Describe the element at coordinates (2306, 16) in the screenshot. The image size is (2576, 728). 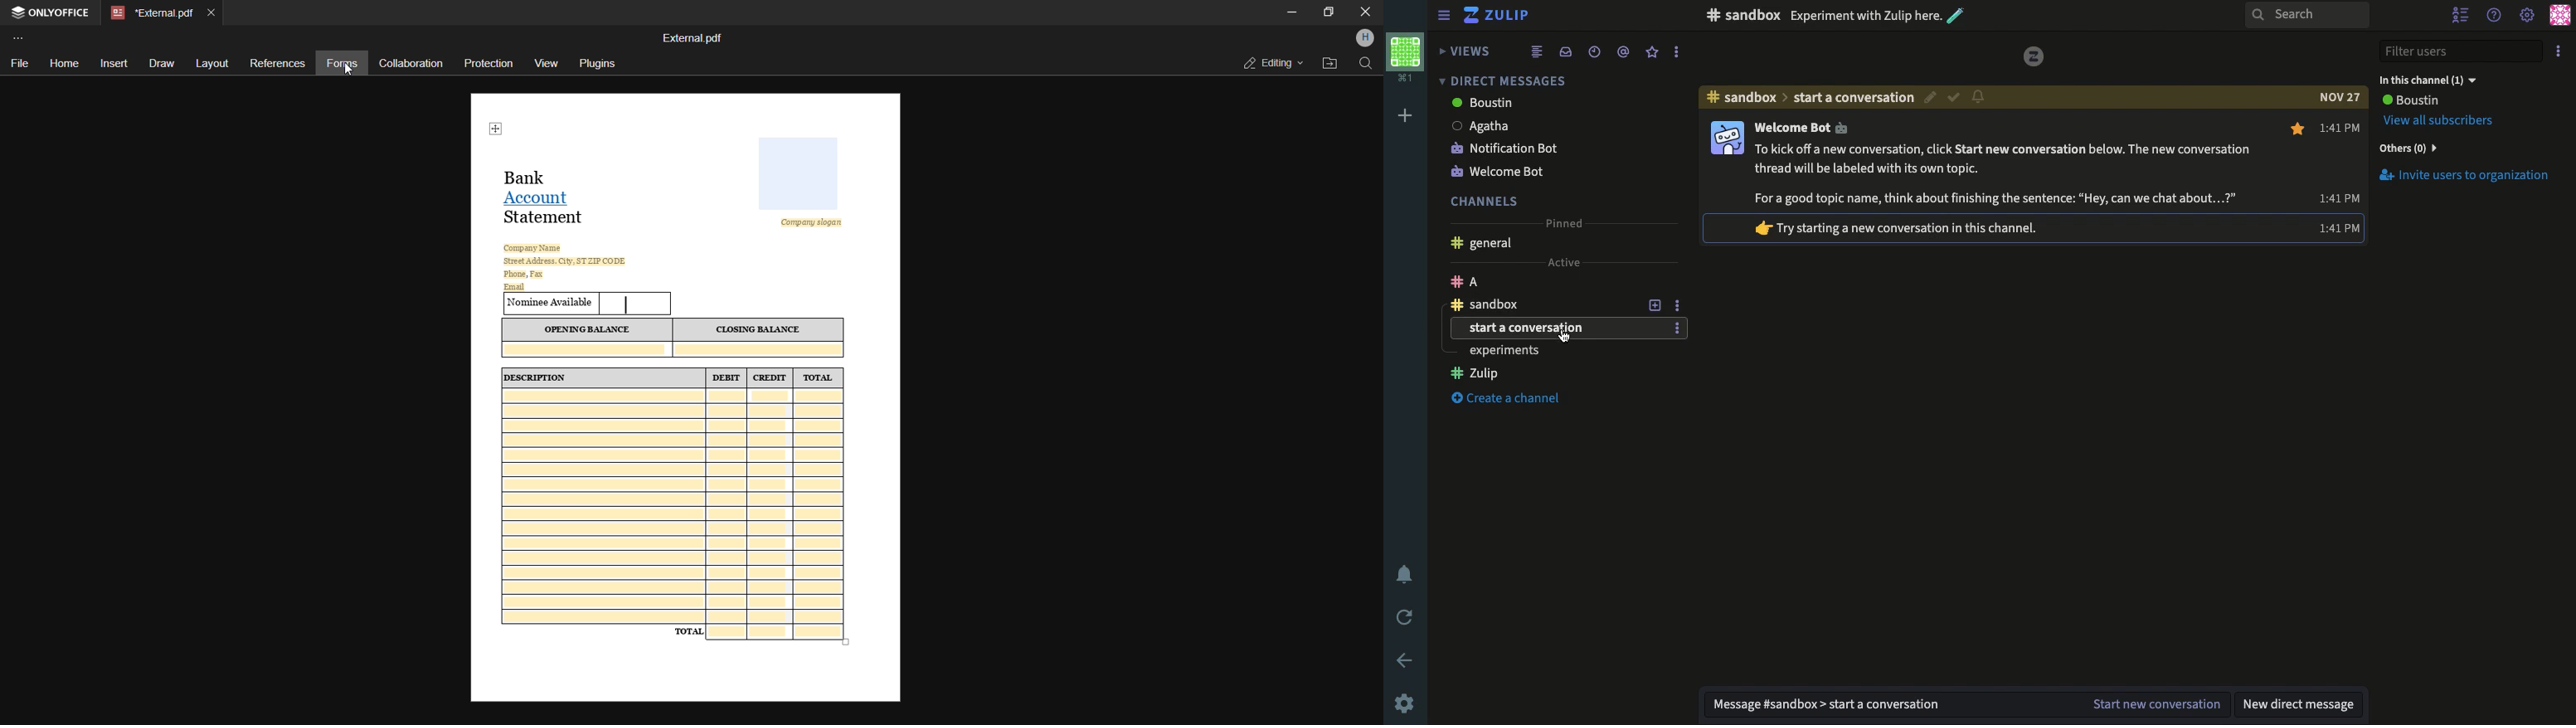
I see `Search` at that location.